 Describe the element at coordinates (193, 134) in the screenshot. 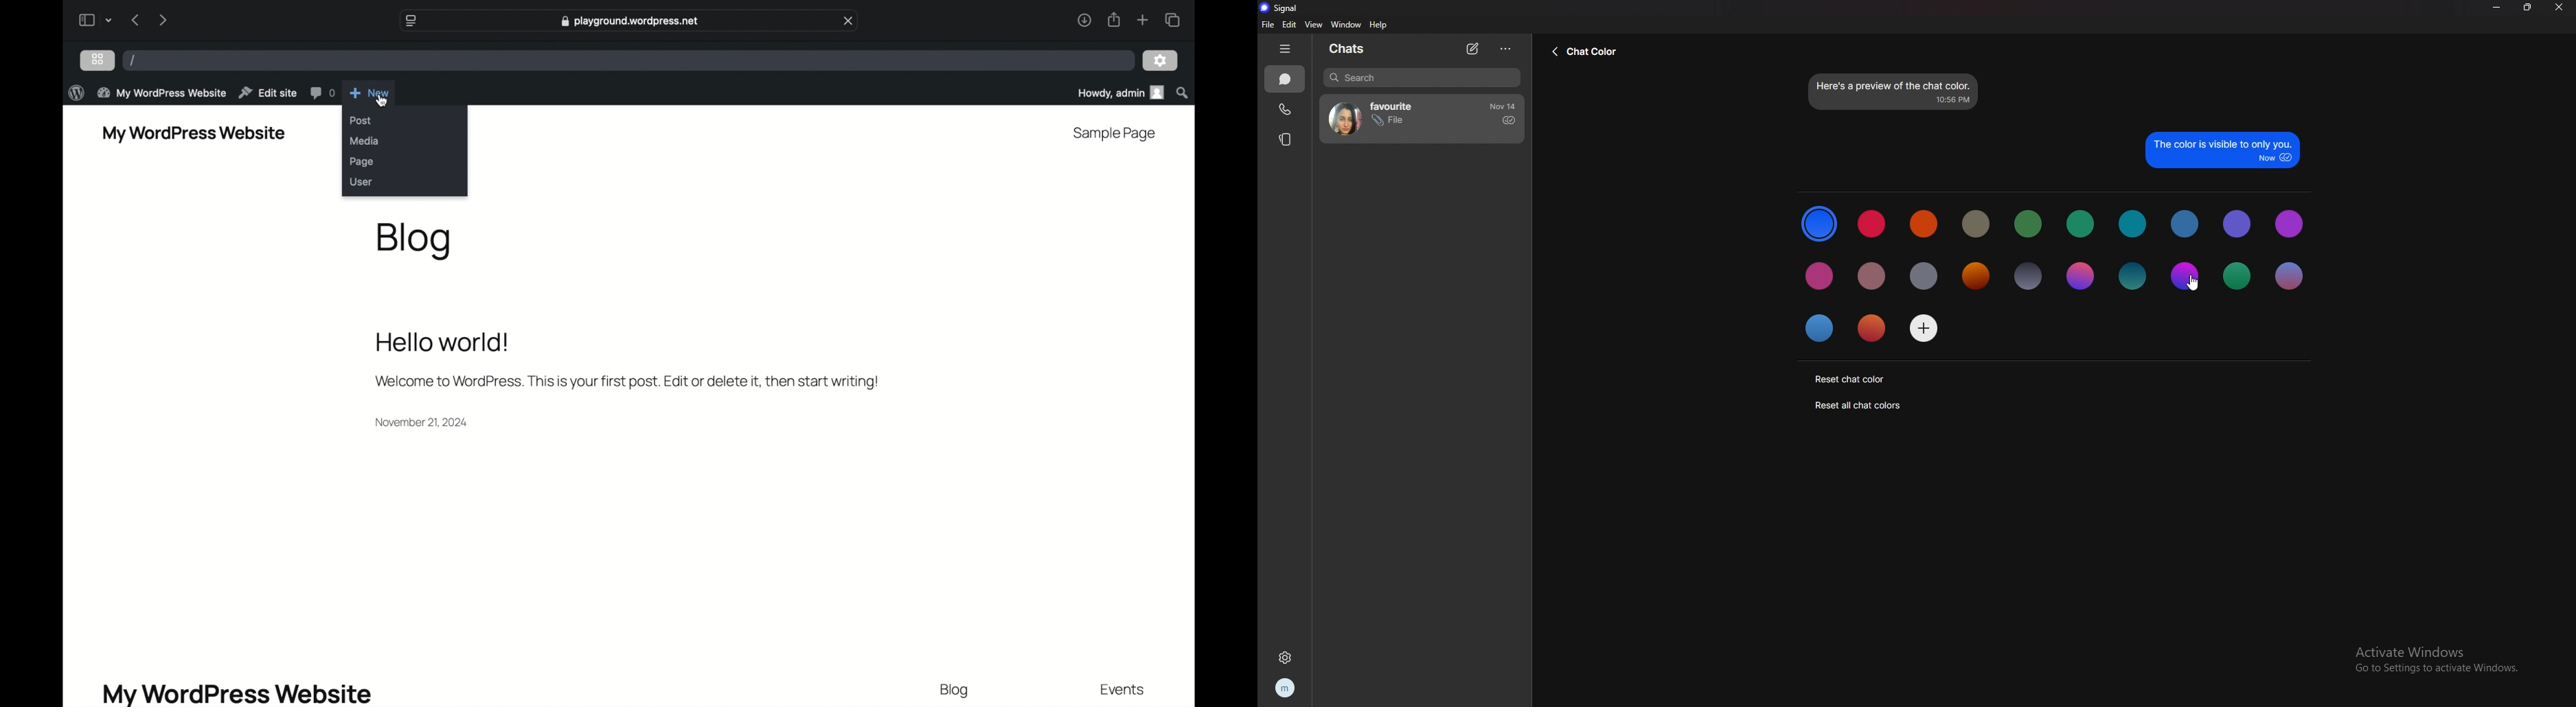

I see `my wordpress website` at that location.